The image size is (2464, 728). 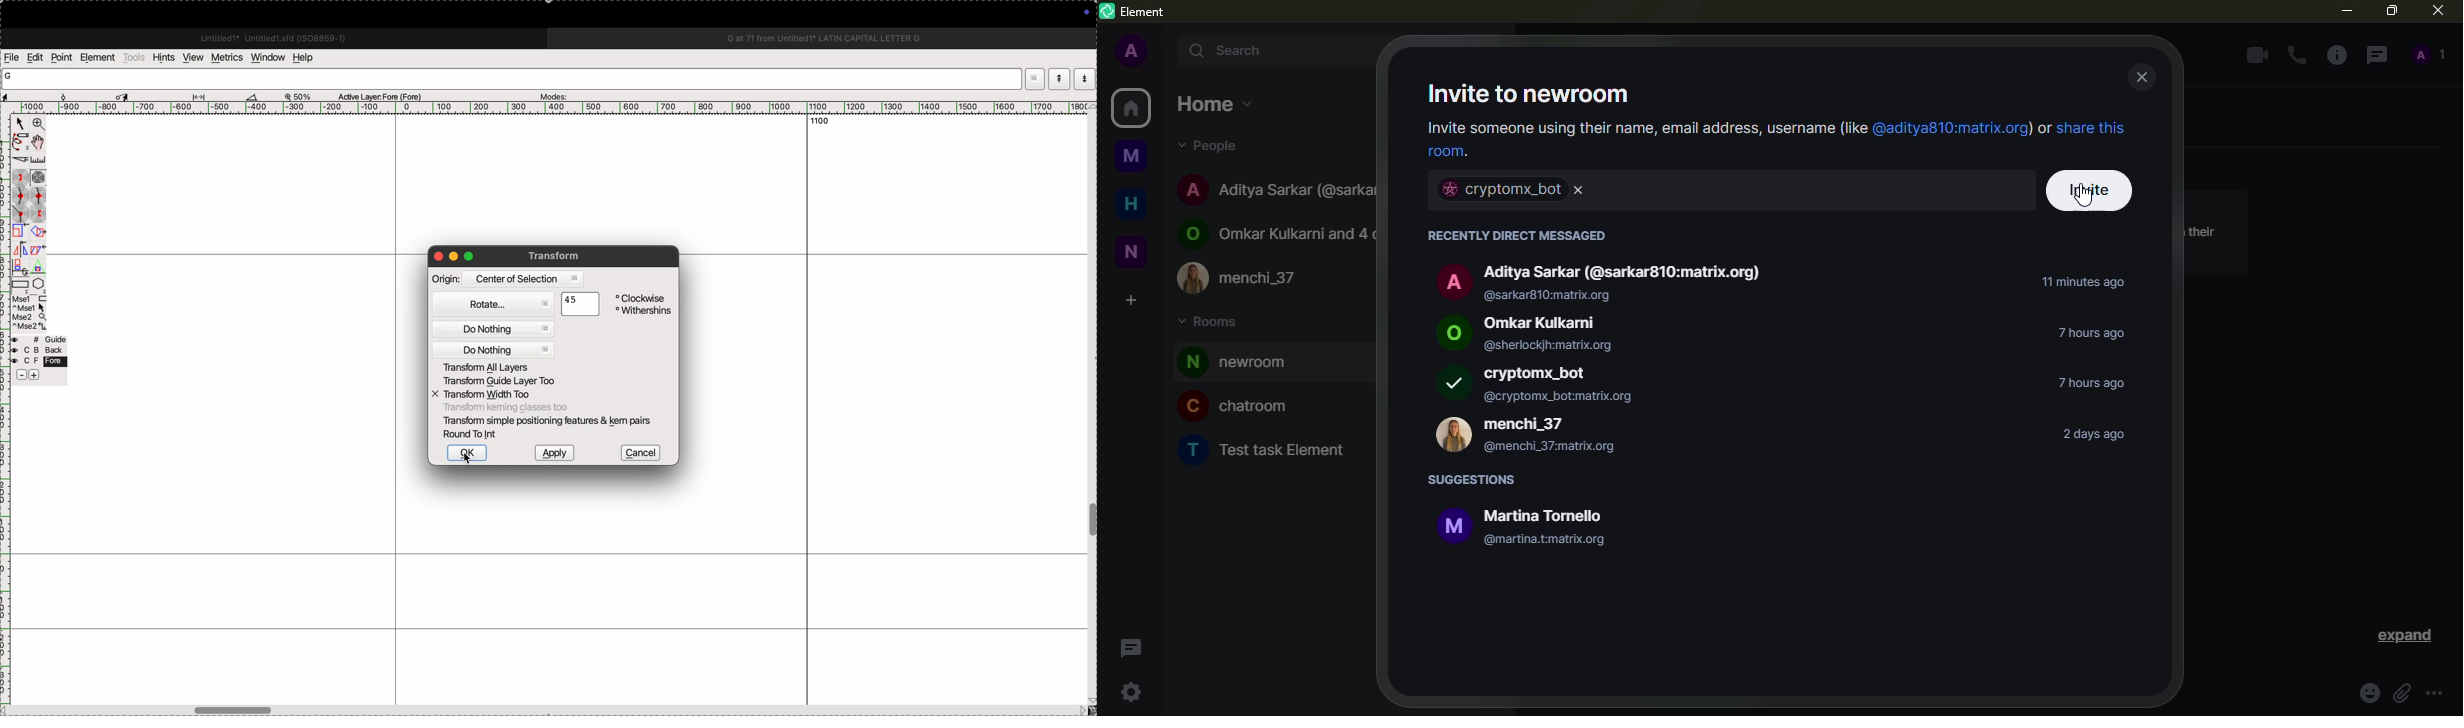 What do you see at coordinates (30, 318) in the screenshot?
I see `mouse wheel button` at bounding box center [30, 318].